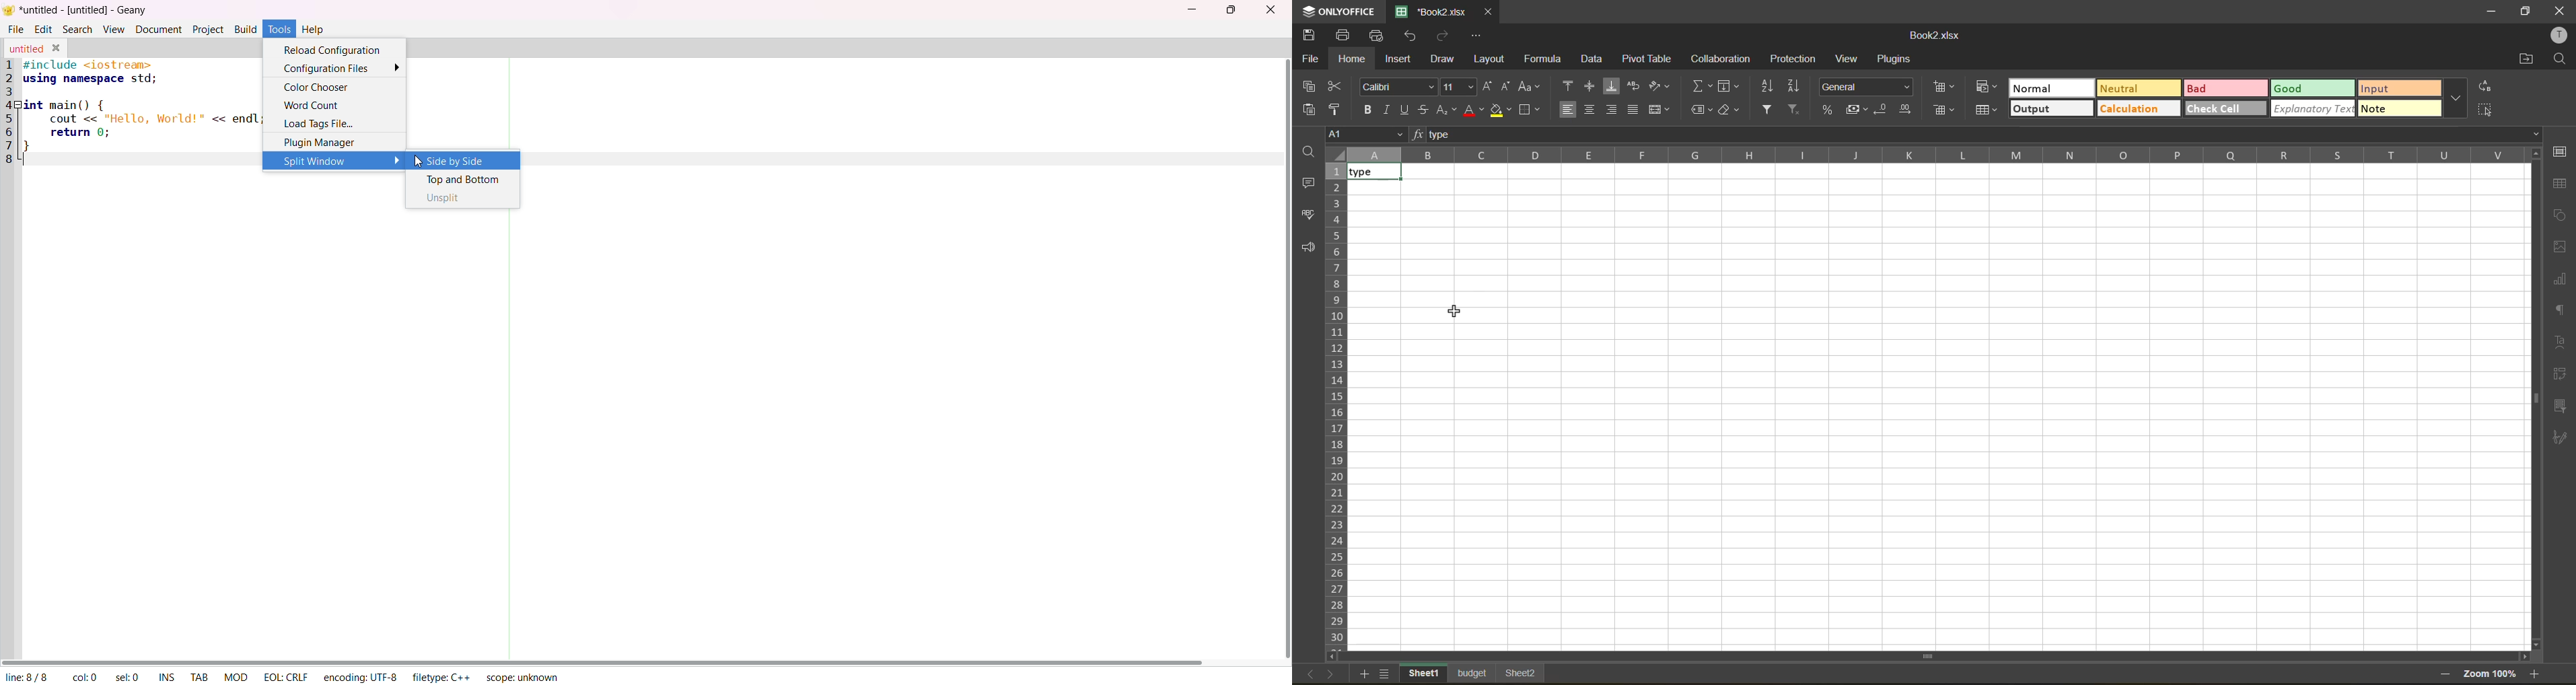  I want to click on slicer, so click(2561, 405).